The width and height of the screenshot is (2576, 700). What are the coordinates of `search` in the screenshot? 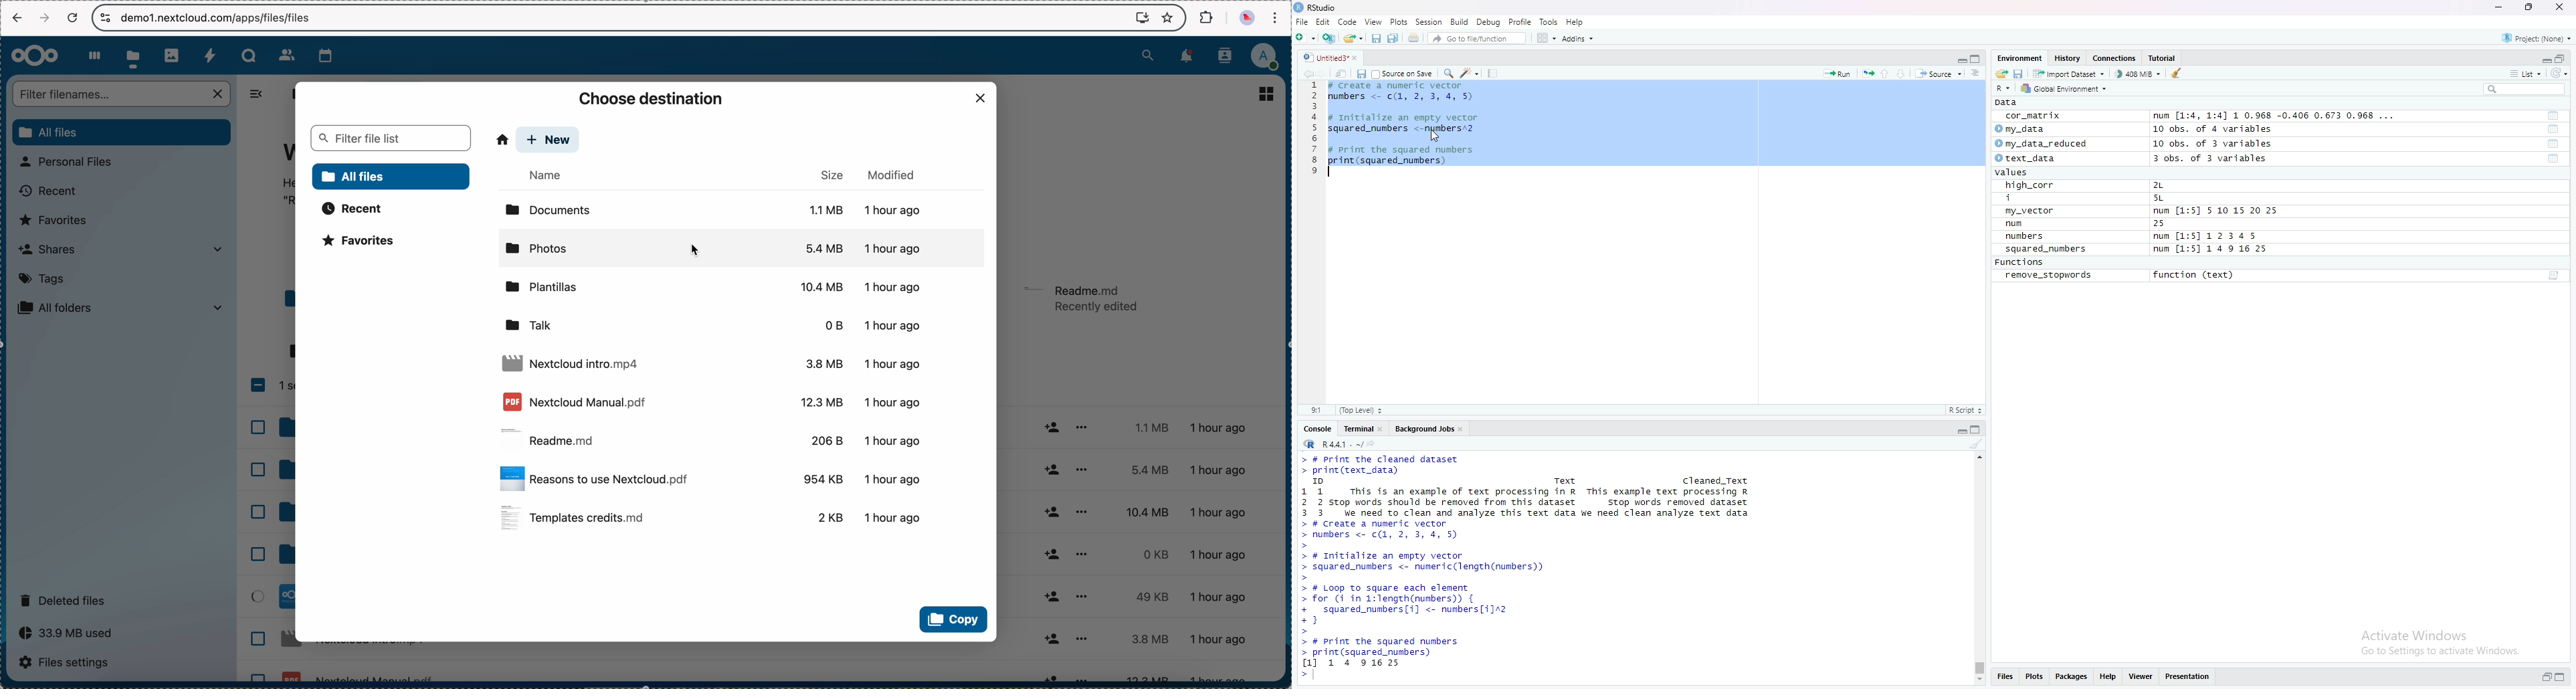 It's located at (1147, 56).